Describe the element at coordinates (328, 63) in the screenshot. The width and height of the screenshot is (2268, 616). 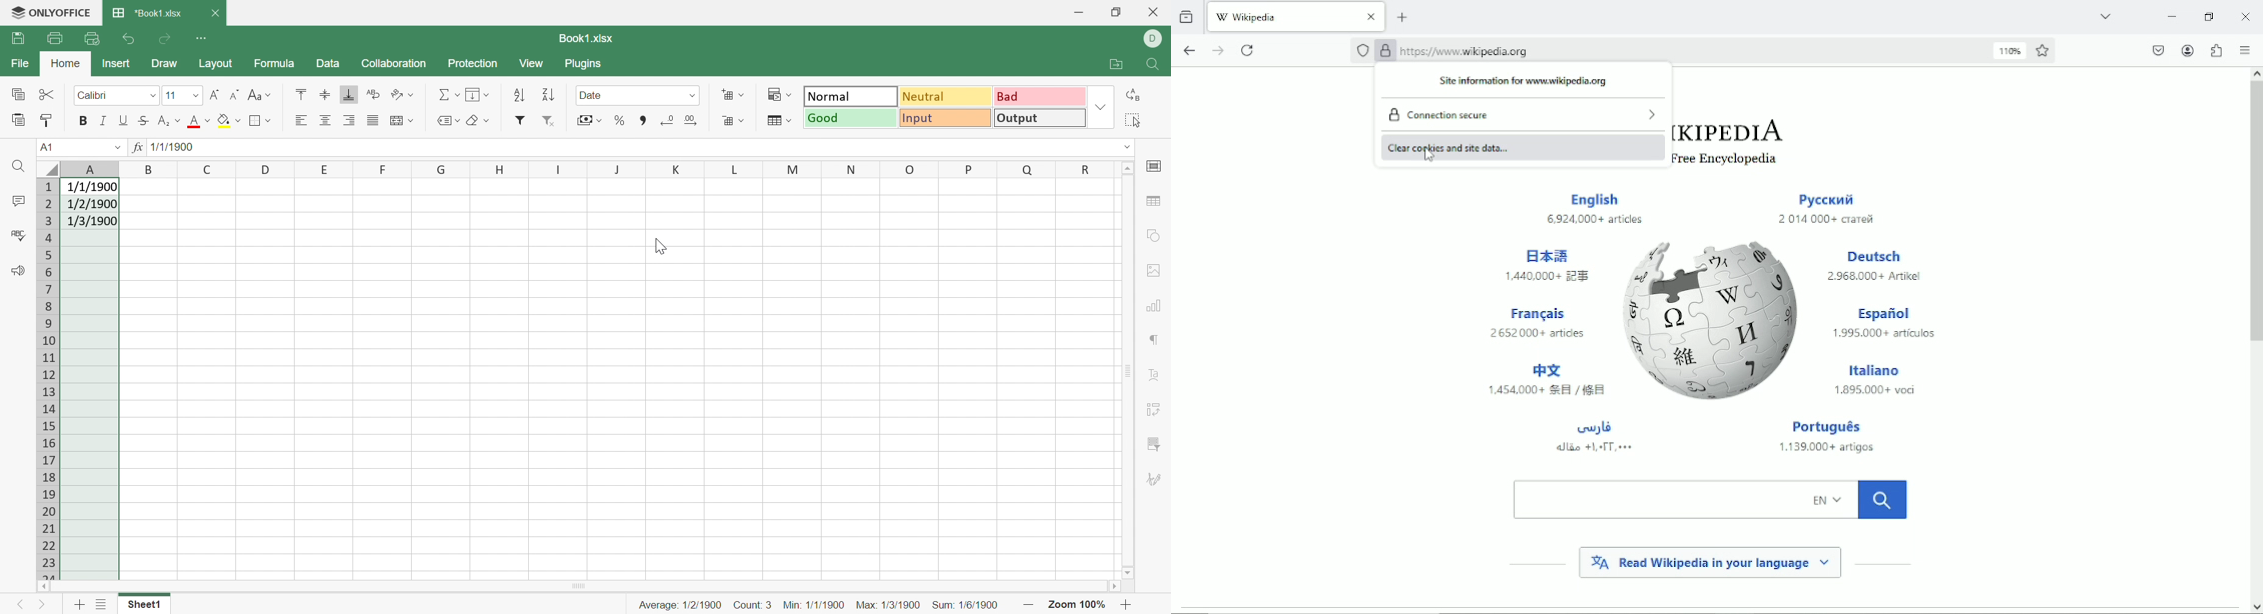
I see `Data` at that location.